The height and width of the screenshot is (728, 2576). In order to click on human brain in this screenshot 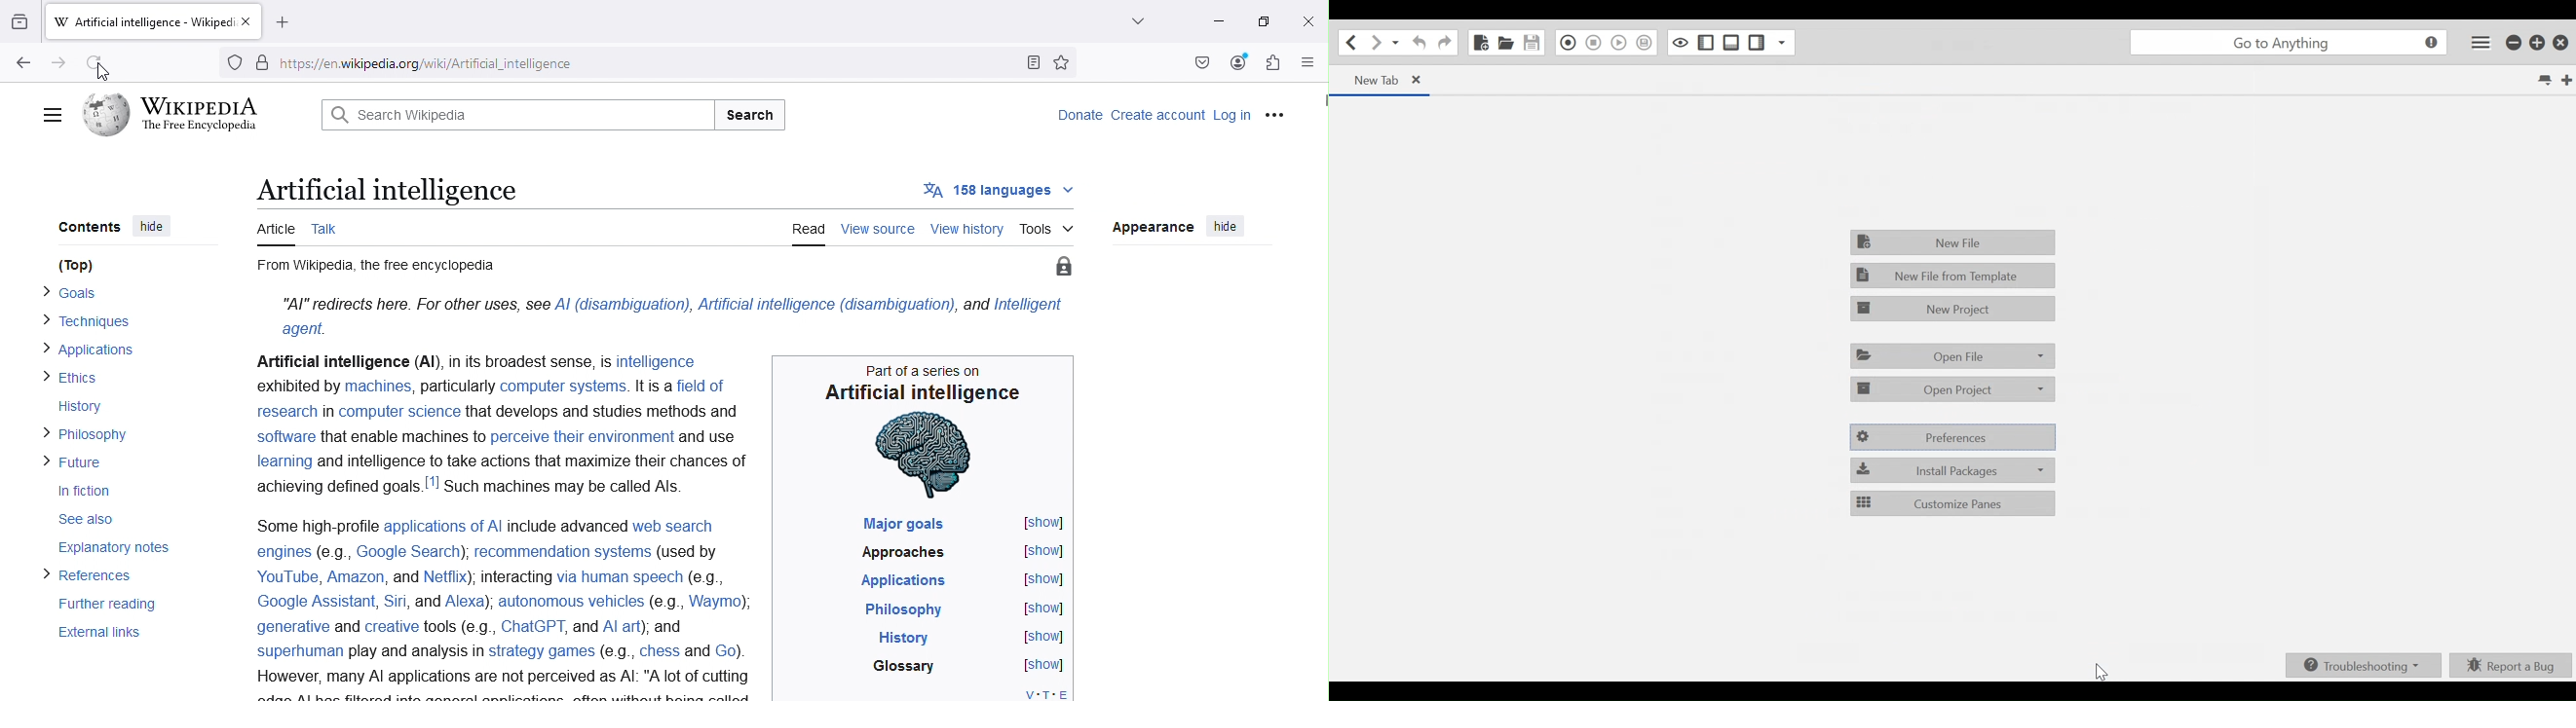, I will do `click(934, 455)`.